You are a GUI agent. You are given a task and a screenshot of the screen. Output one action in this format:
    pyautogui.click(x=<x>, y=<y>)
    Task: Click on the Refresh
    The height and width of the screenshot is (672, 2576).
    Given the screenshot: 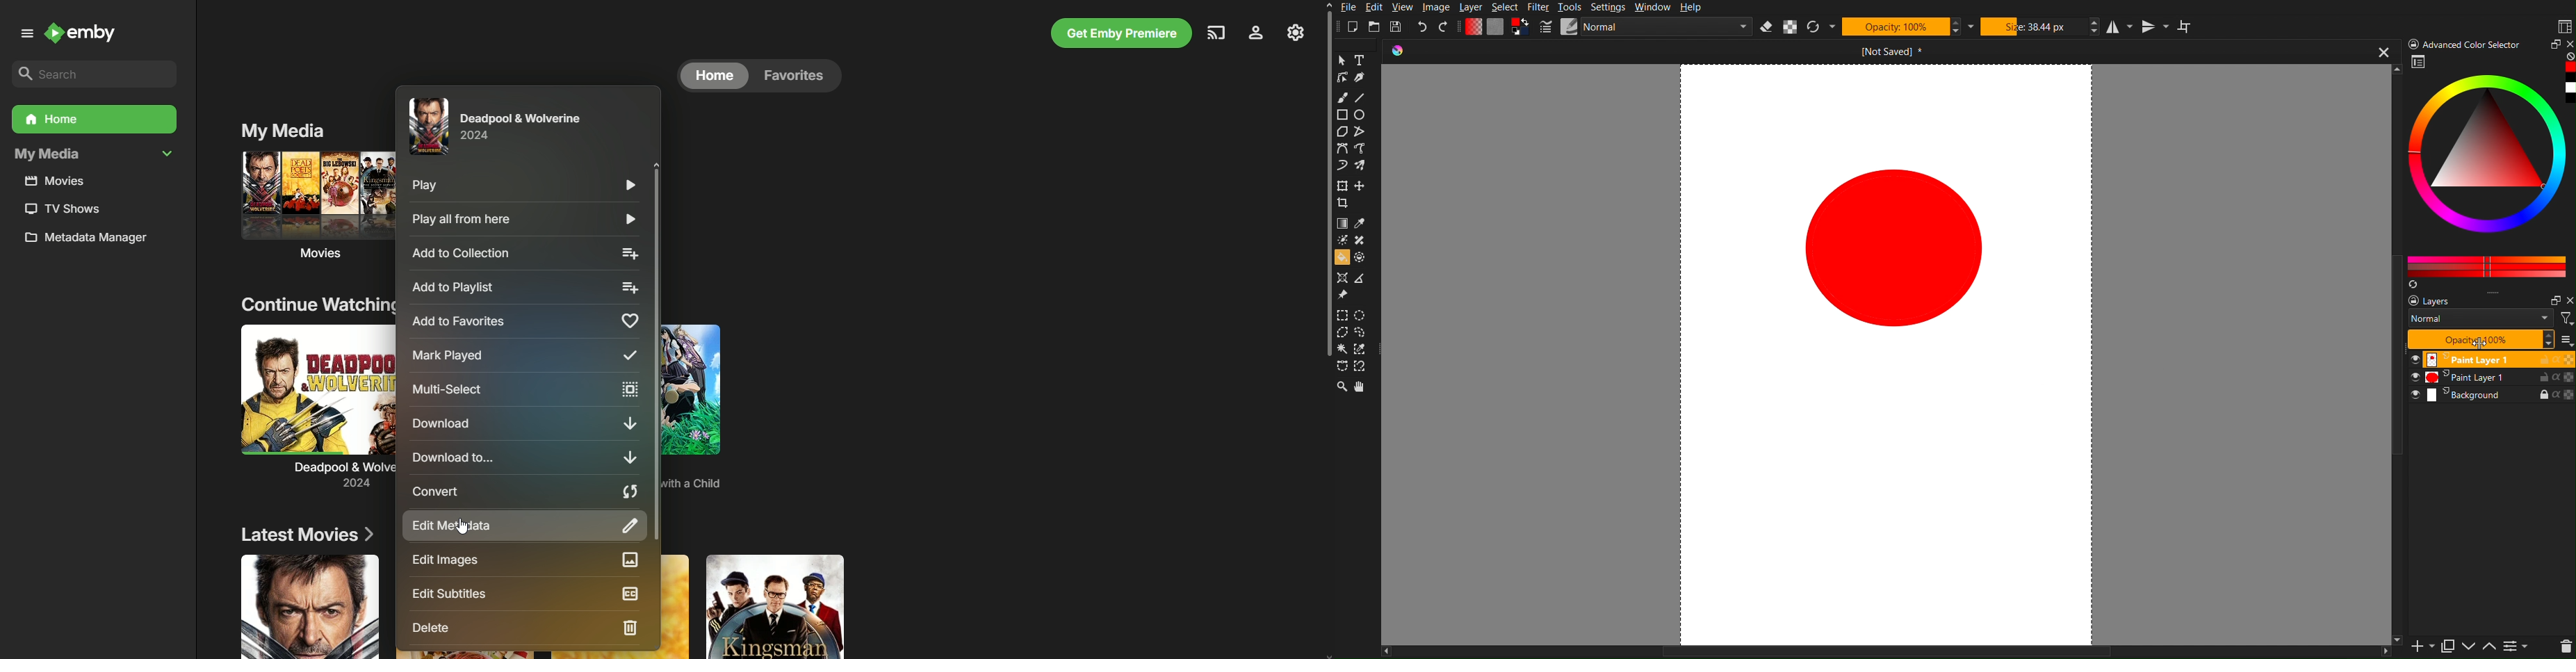 What is the action you would take?
    pyautogui.click(x=2413, y=285)
    